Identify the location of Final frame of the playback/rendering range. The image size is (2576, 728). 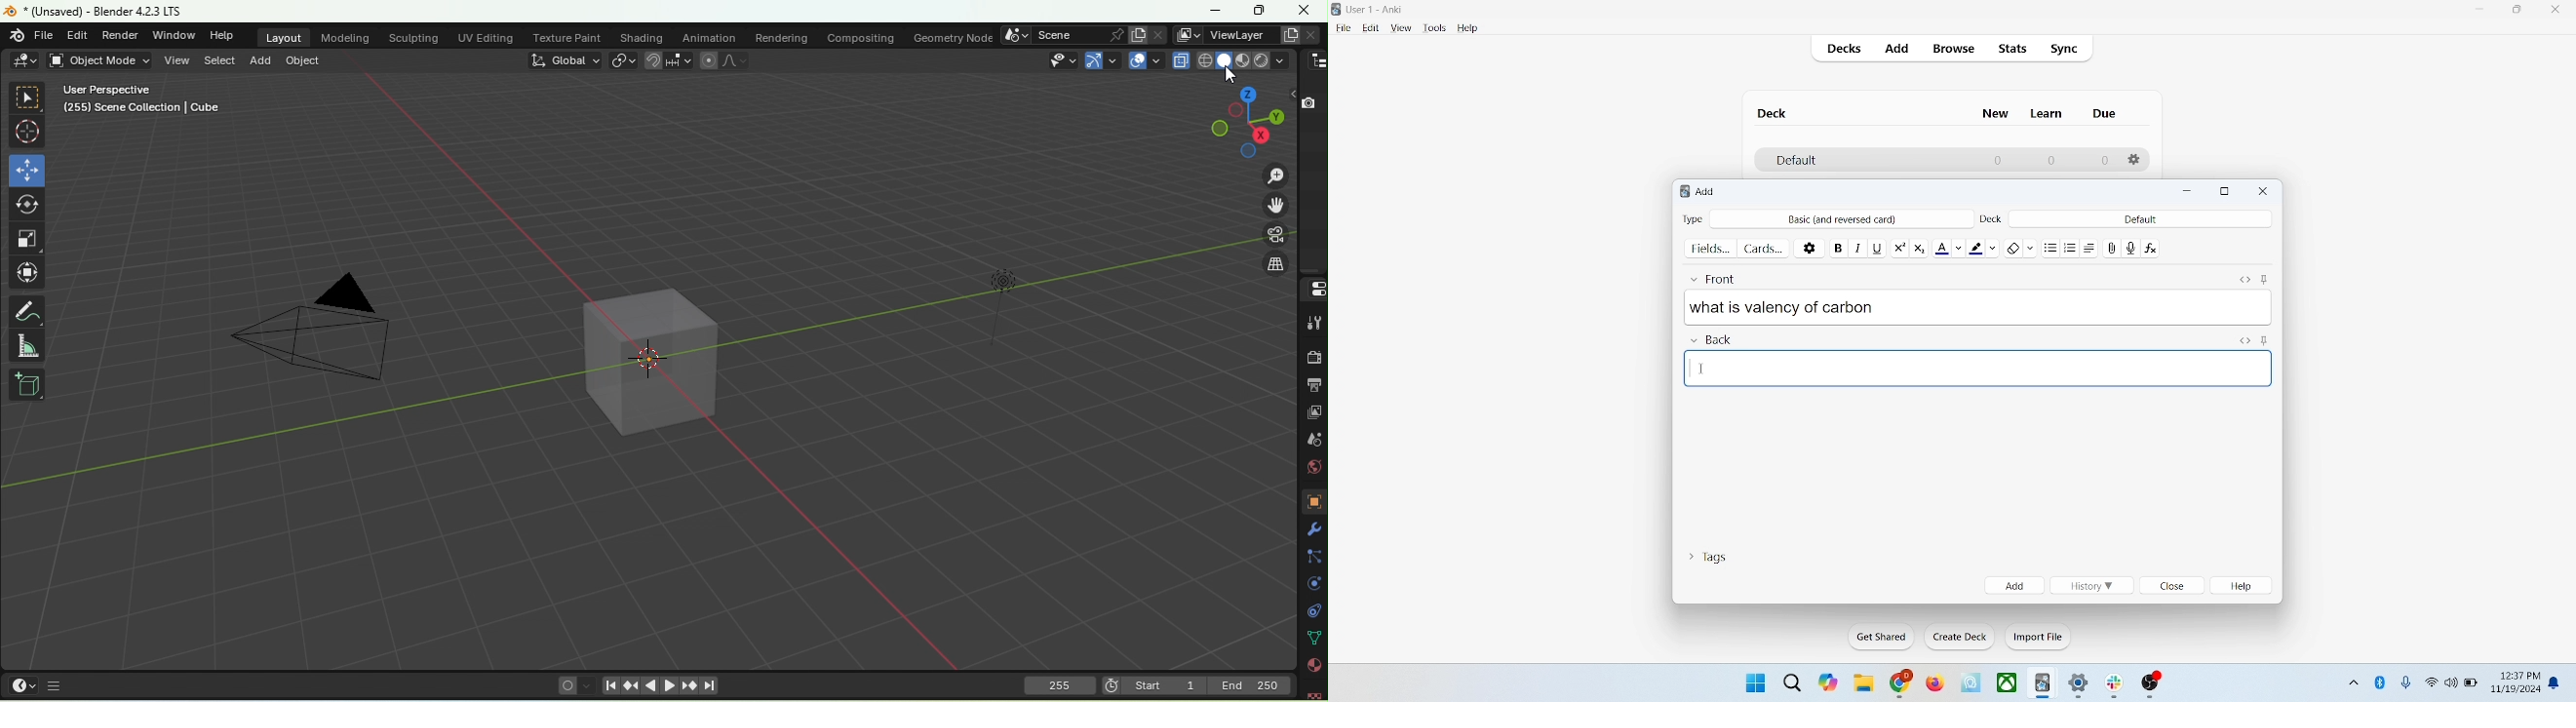
(1250, 684).